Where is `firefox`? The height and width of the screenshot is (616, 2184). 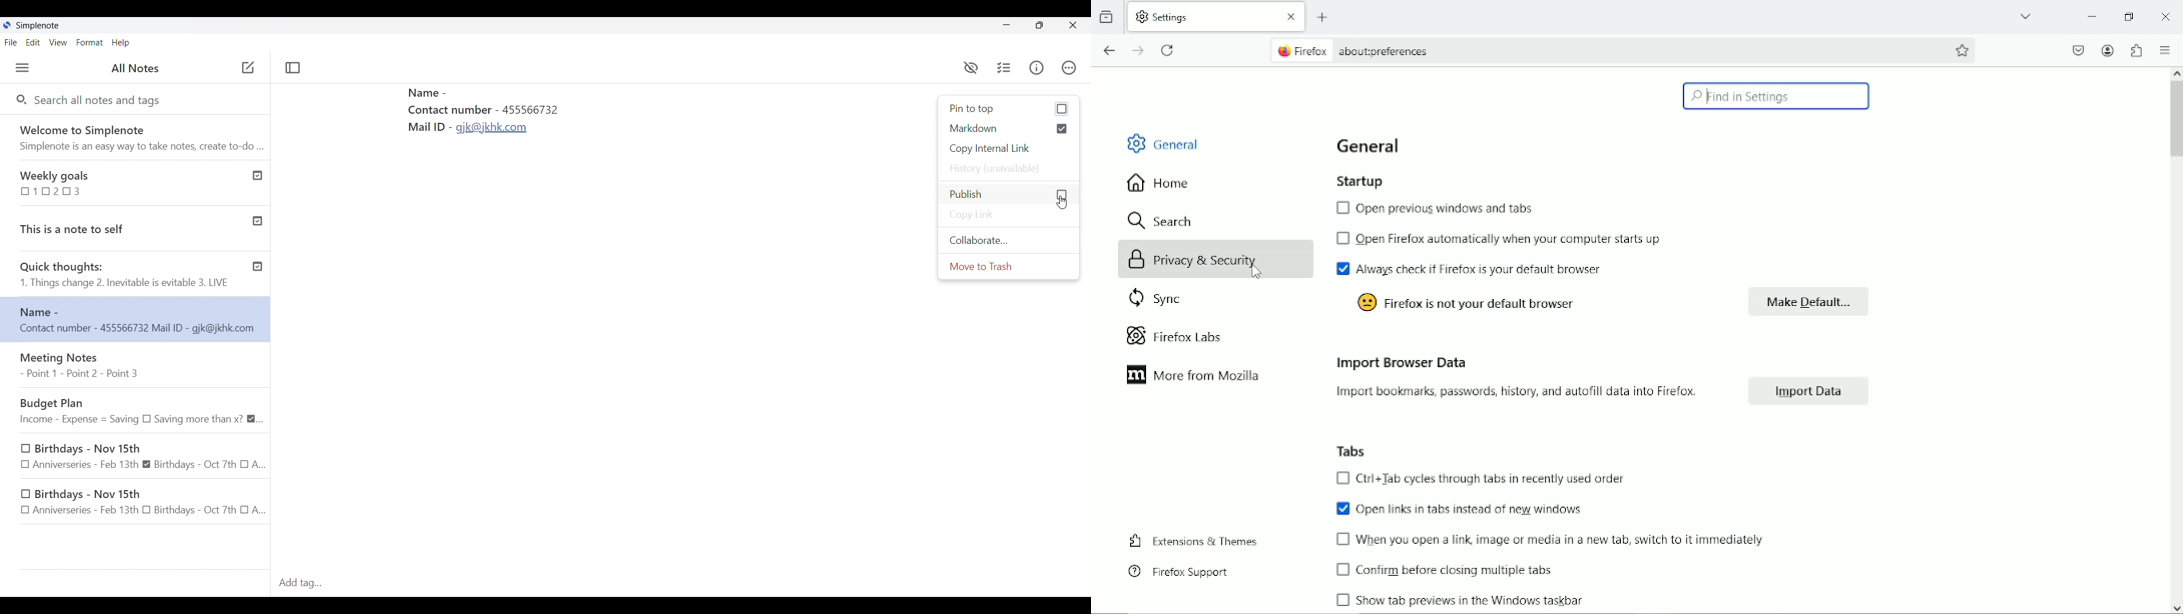 firefox is located at coordinates (1301, 50).